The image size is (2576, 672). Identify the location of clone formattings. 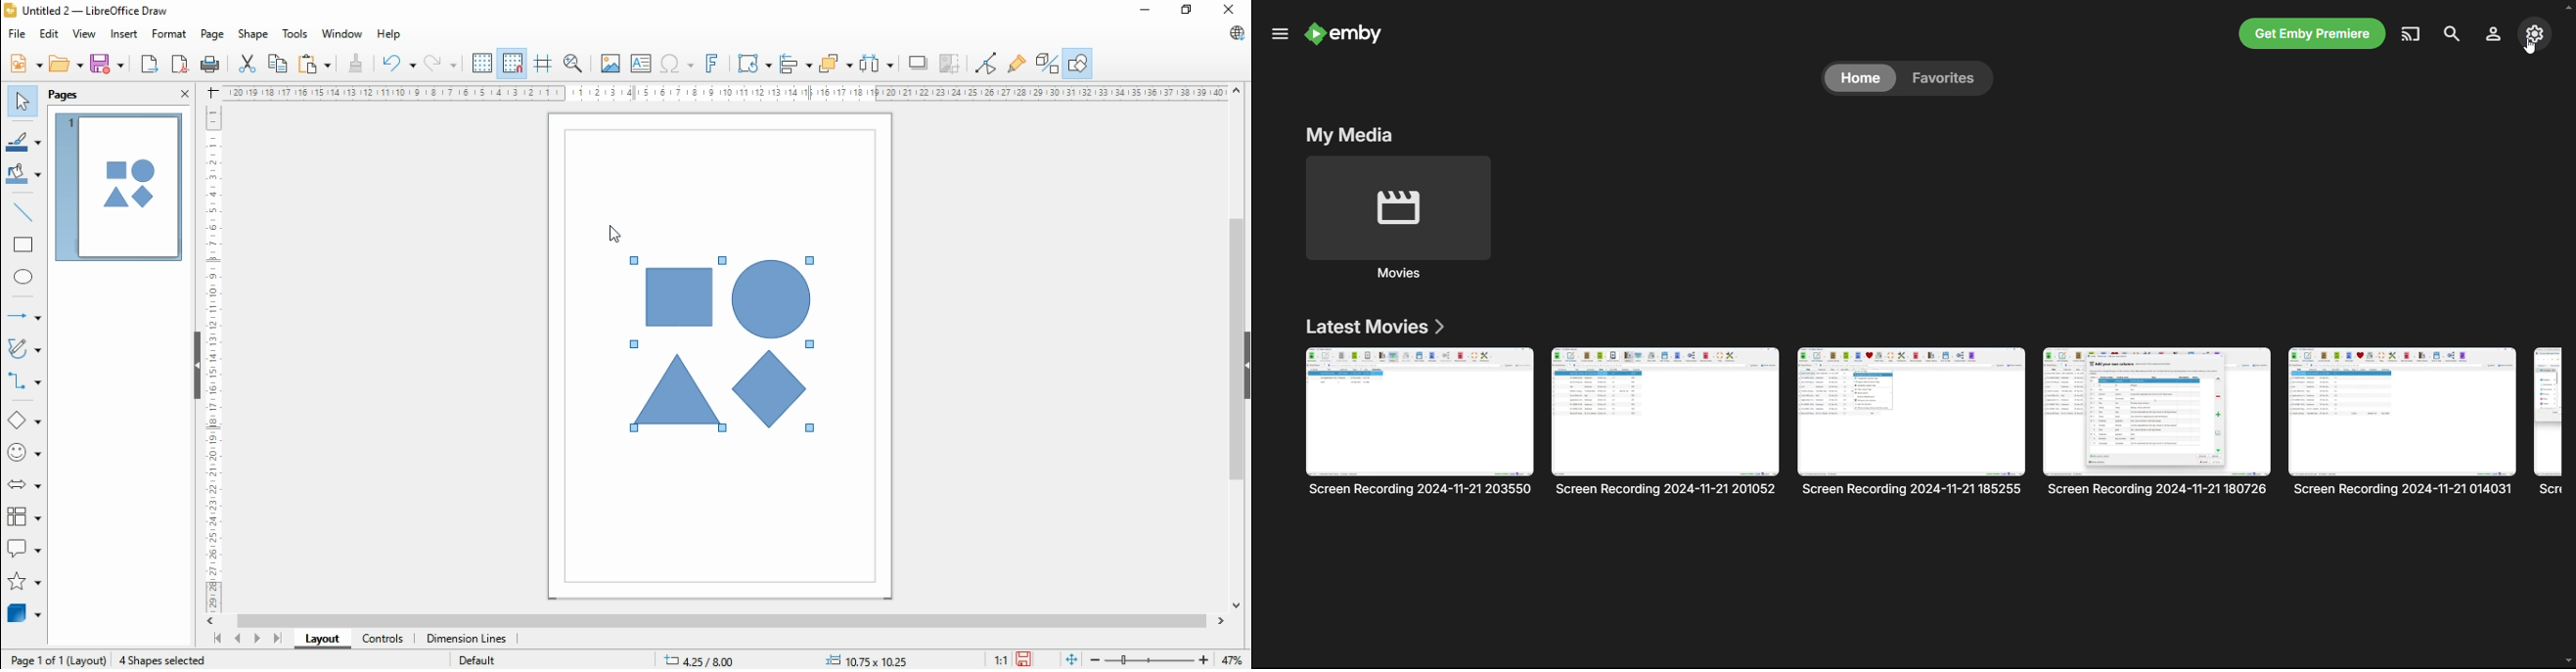
(355, 64).